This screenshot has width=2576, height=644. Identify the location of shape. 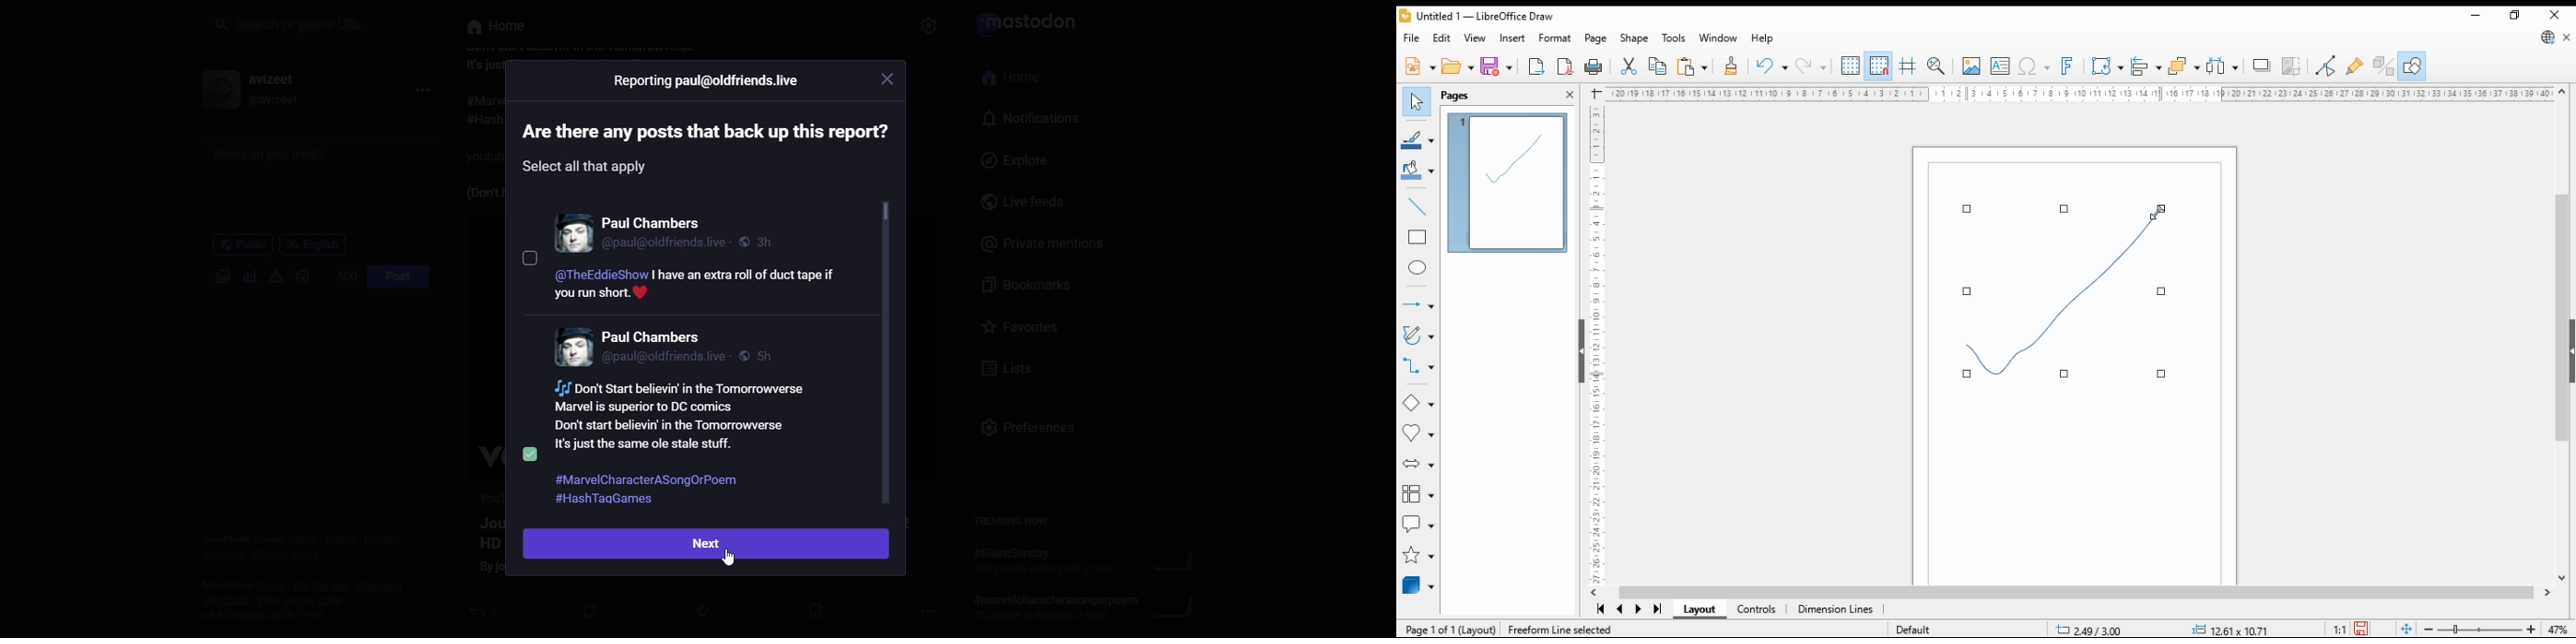
(2060, 290).